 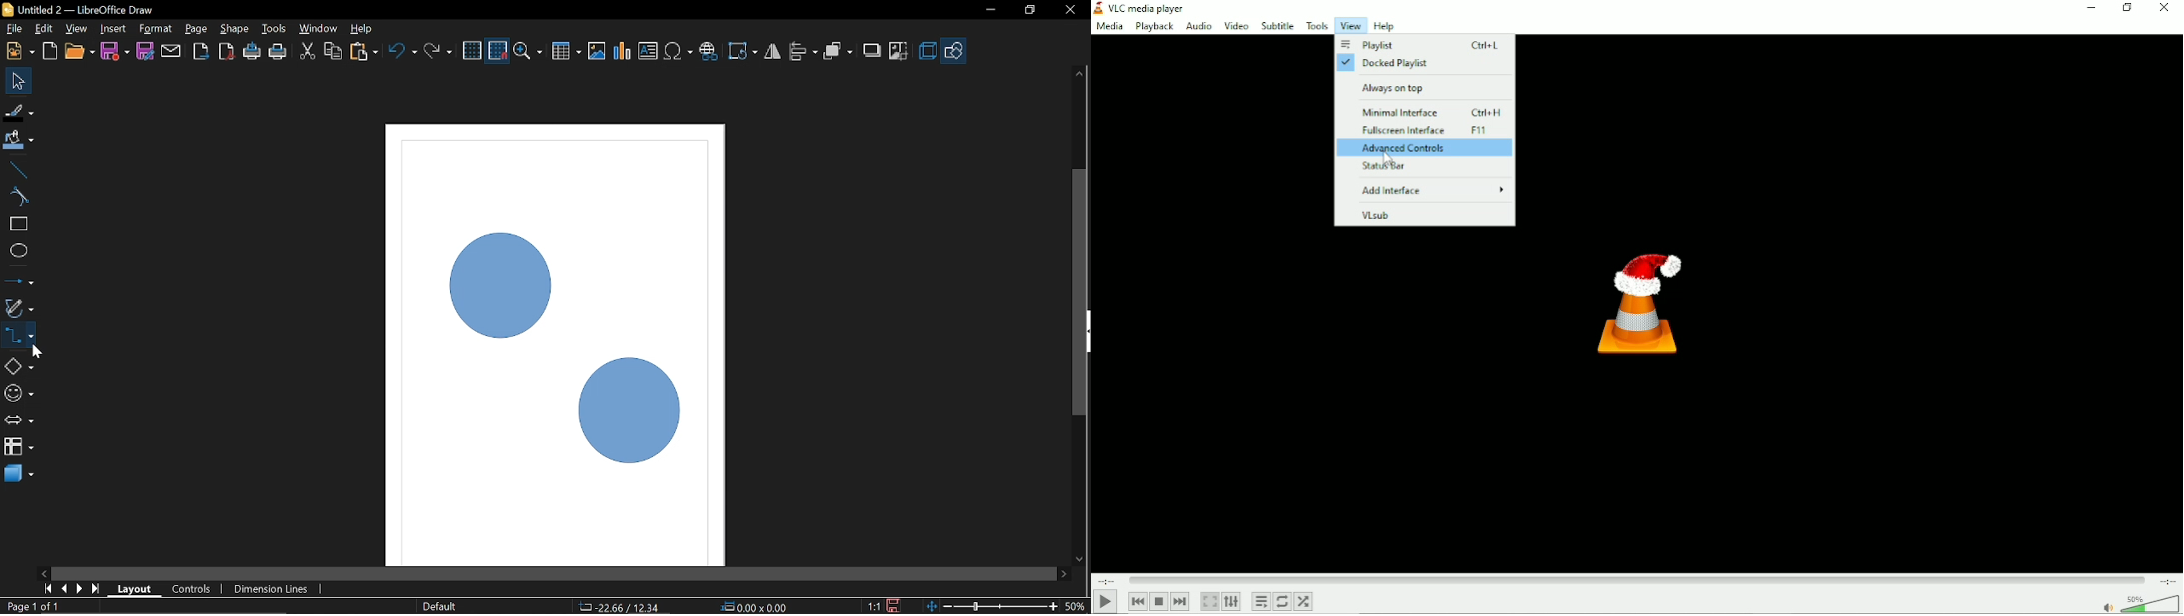 I want to click on vlc Logo, so click(x=1634, y=300).